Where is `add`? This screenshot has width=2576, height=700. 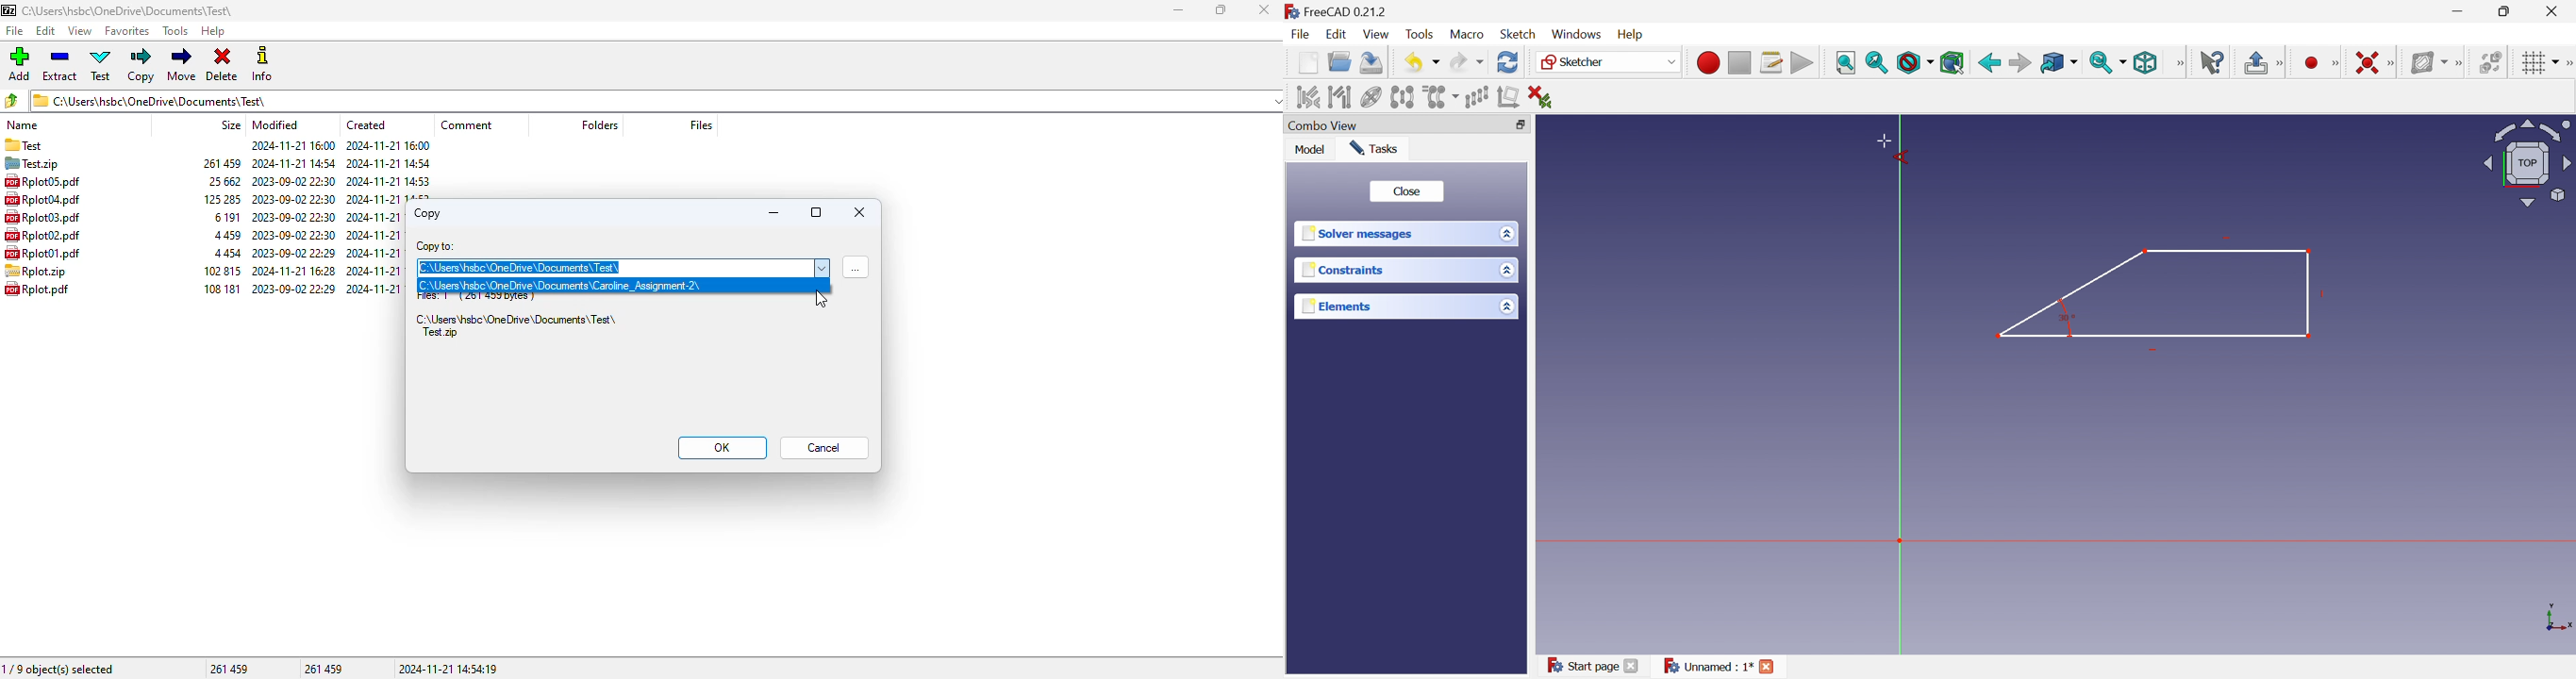
add is located at coordinates (20, 64).